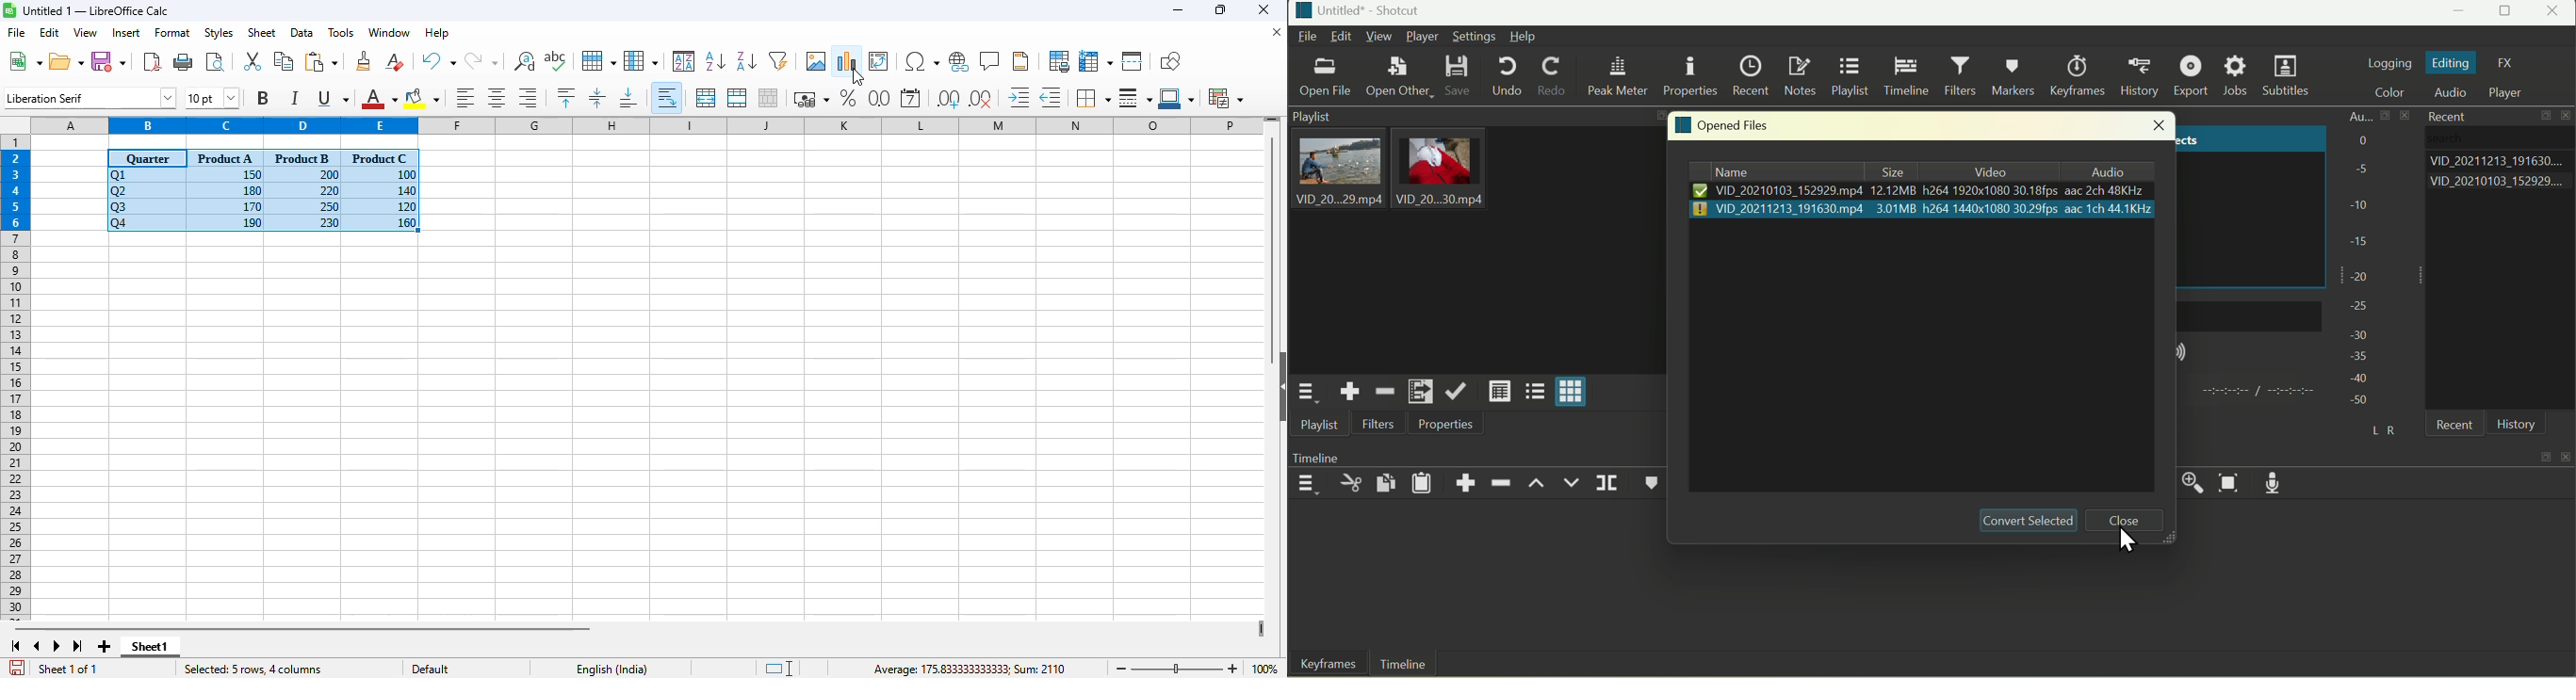 The image size is (2576, 700). Describe the element at coordinates (2569, 454) in the screenshot. I see `close` at that location.